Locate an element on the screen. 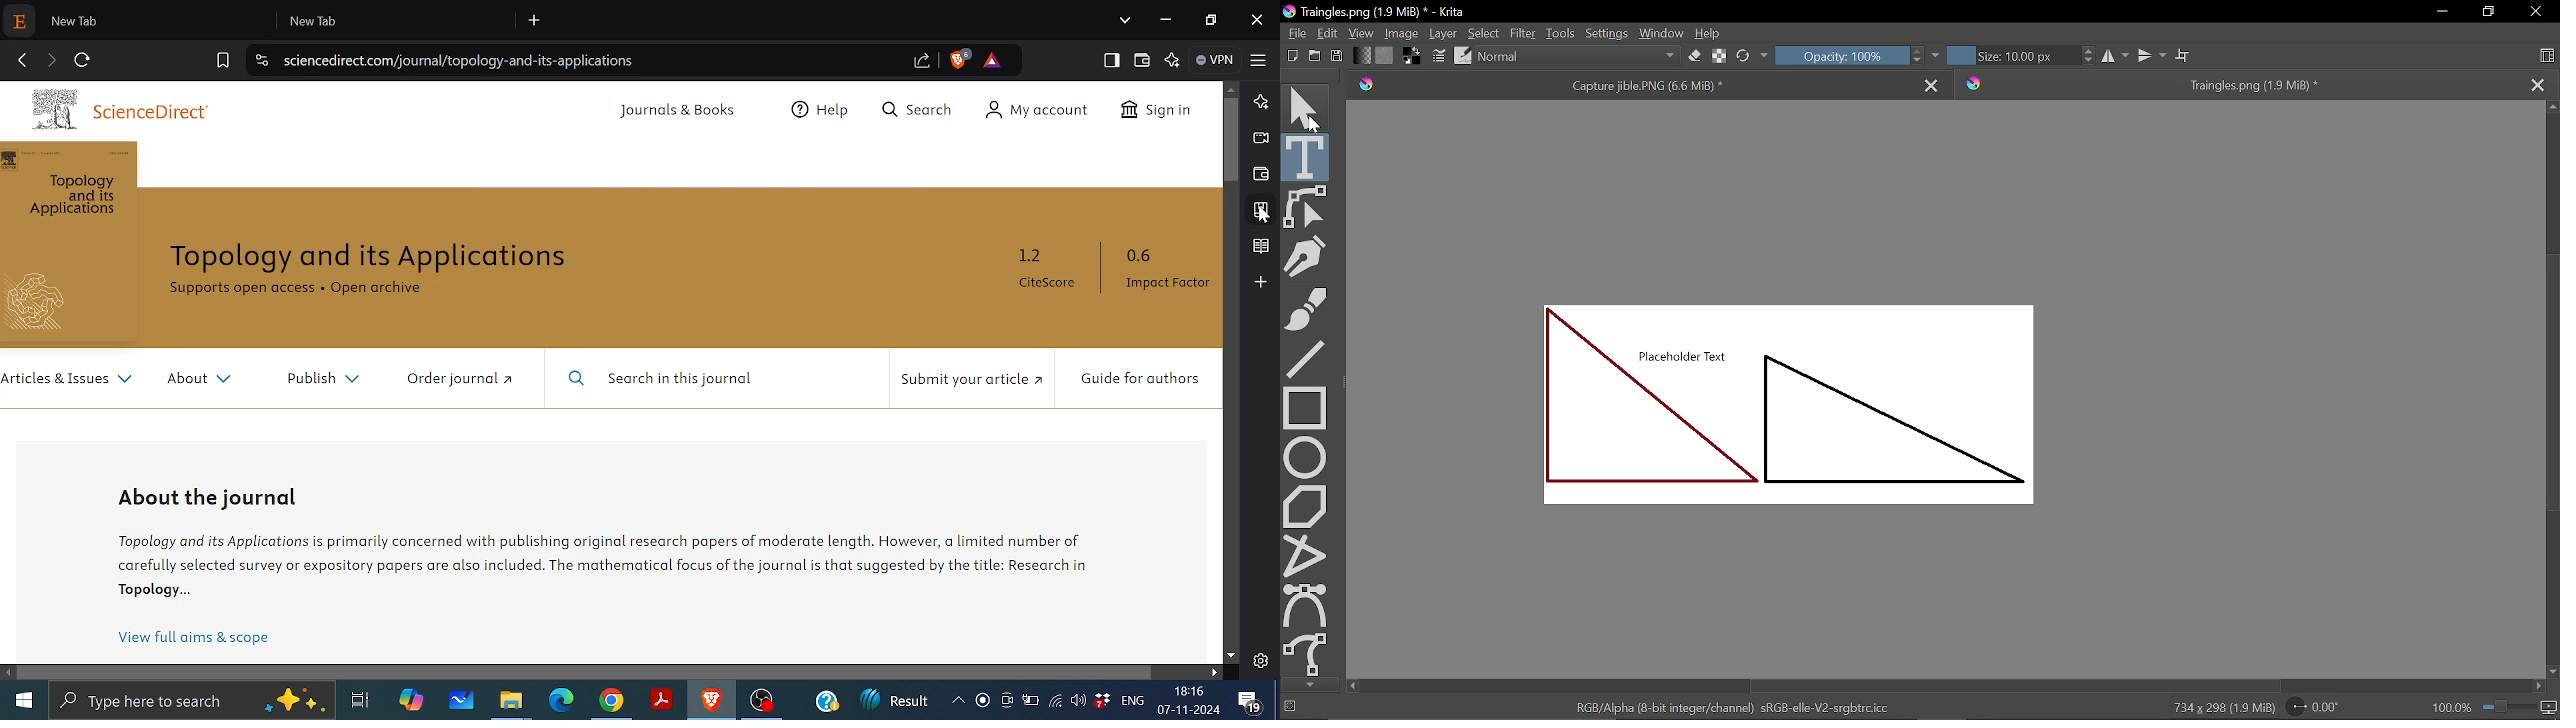 This screenshot has height=728, width=2576. Web address of the current tab is located at coordinates (462, 60).